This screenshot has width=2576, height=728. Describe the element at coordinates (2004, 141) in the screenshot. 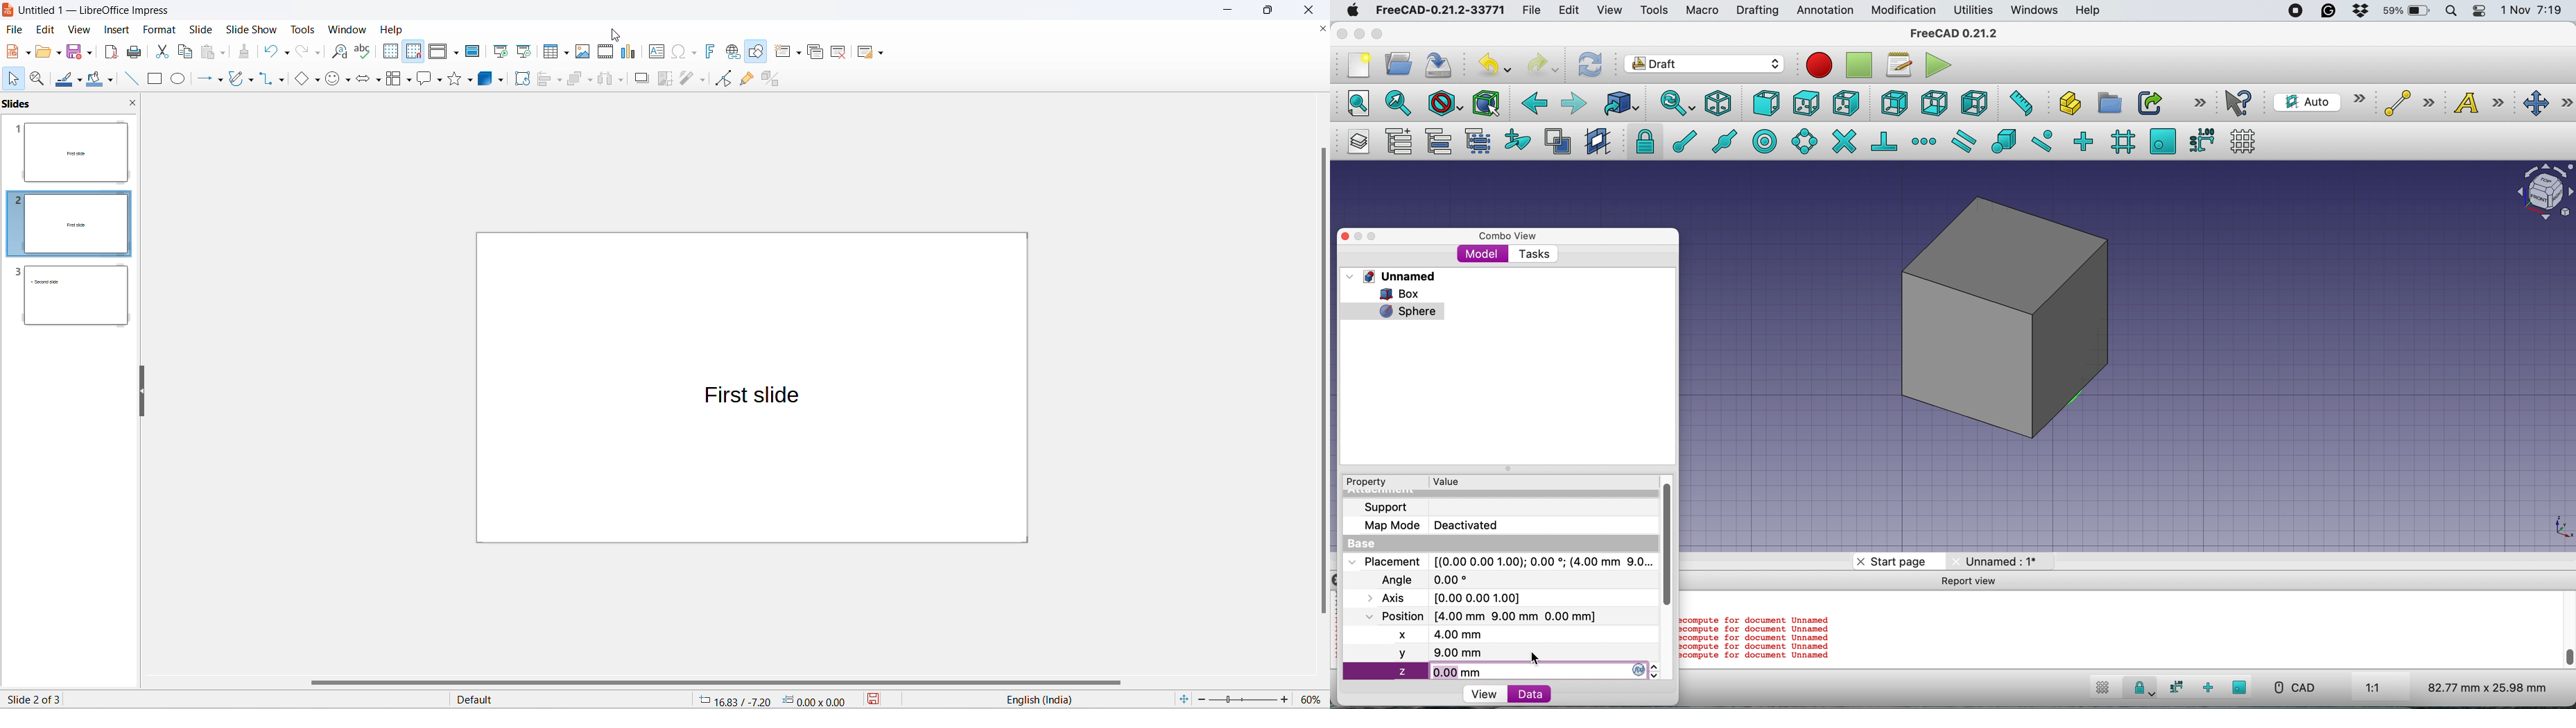

I see `snap special` at that location.